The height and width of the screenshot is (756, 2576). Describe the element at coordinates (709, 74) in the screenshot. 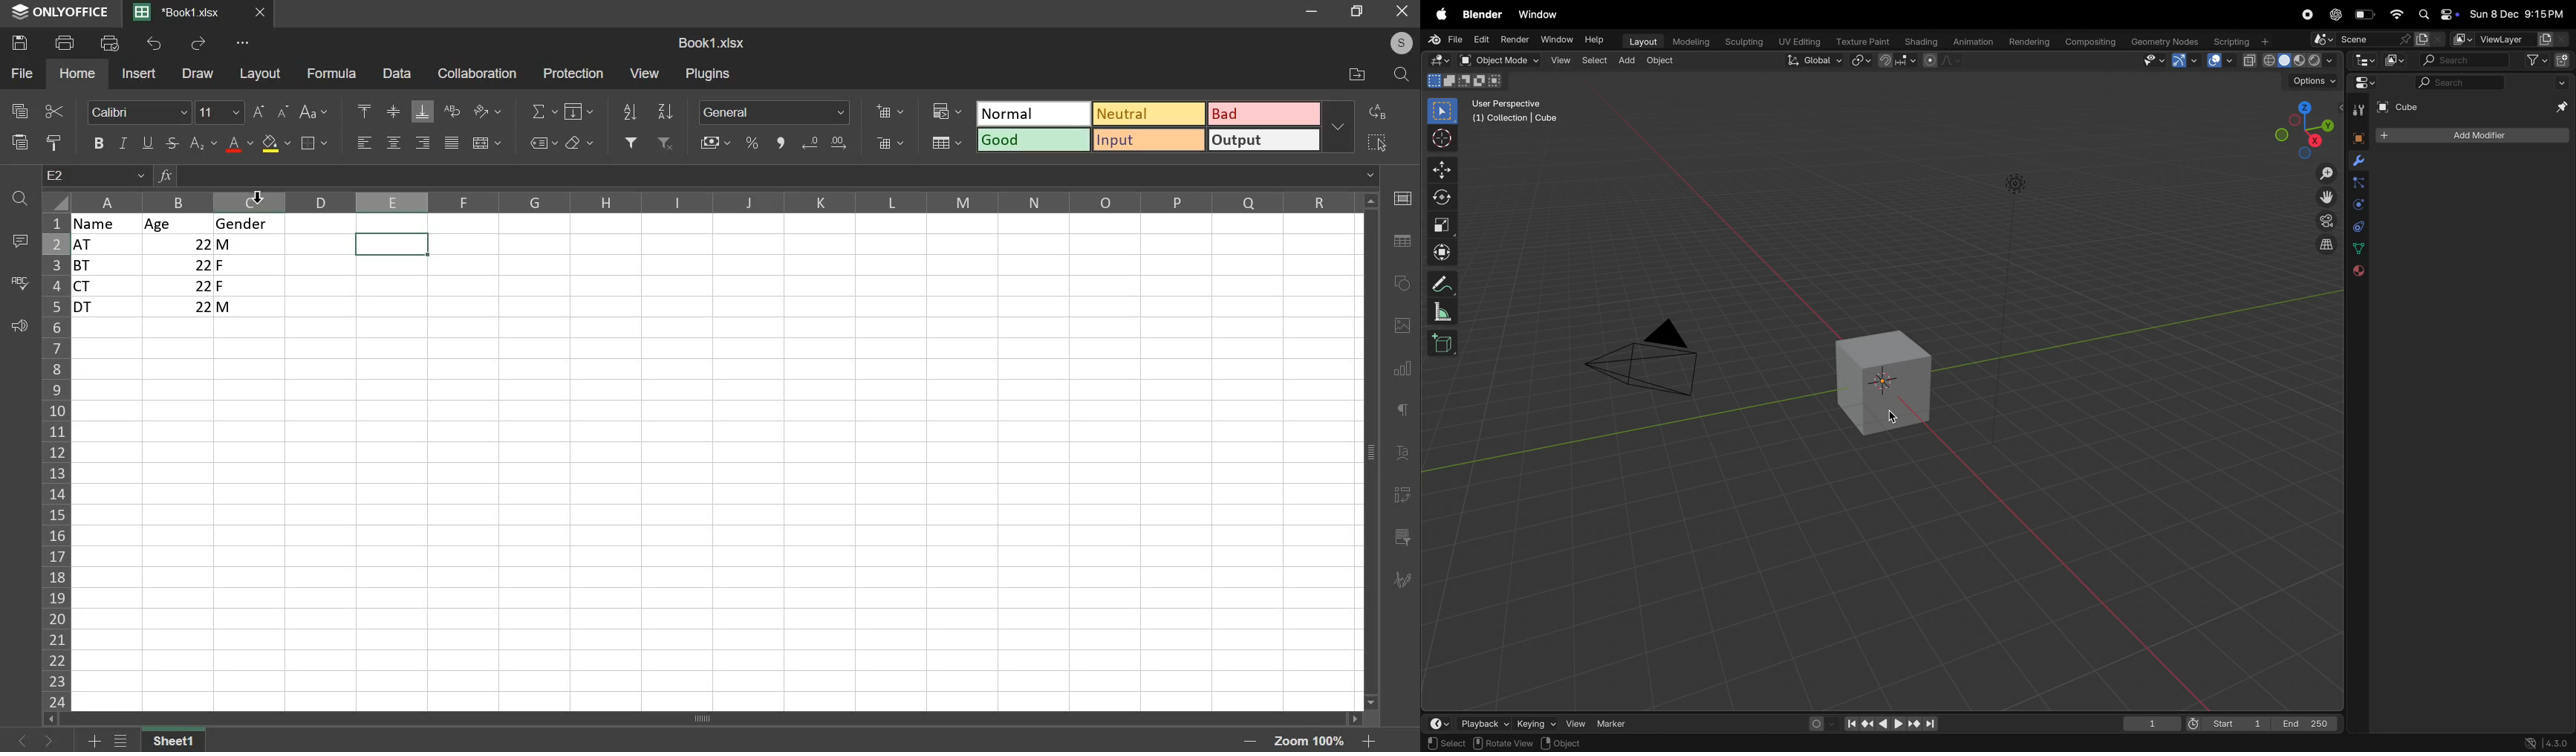

I see `plugins` at that location.